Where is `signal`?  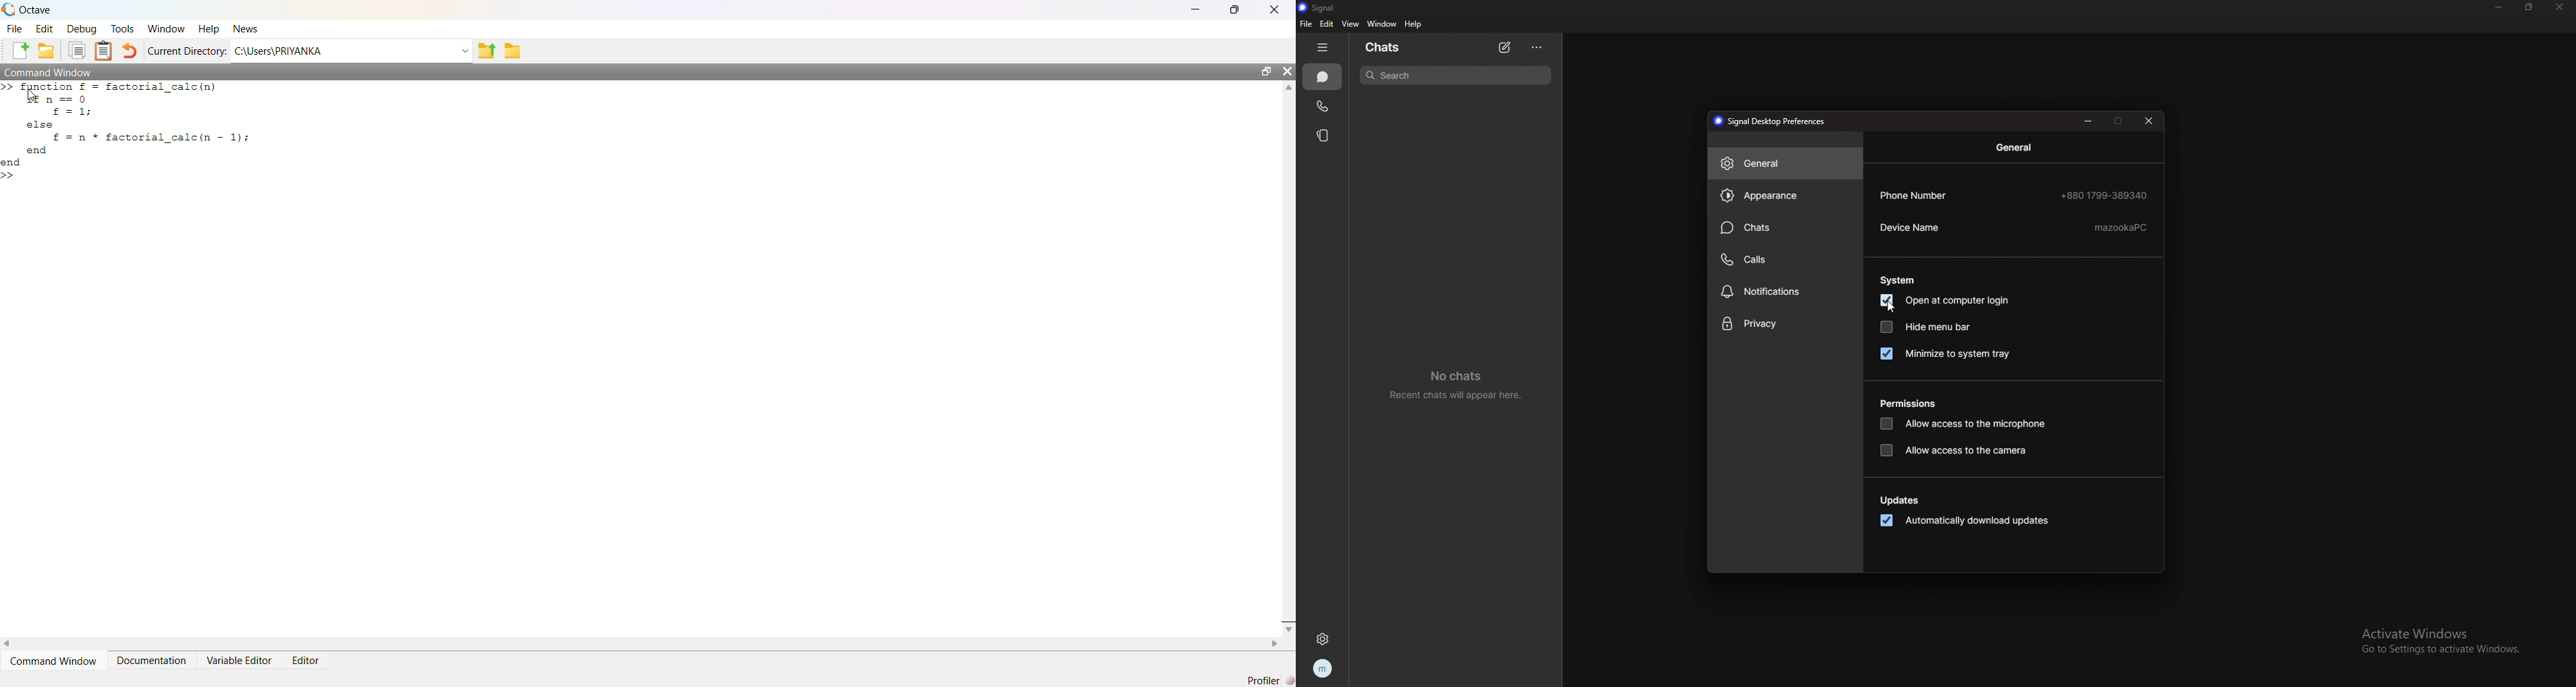 signal is located at coordinates (1321, 7).